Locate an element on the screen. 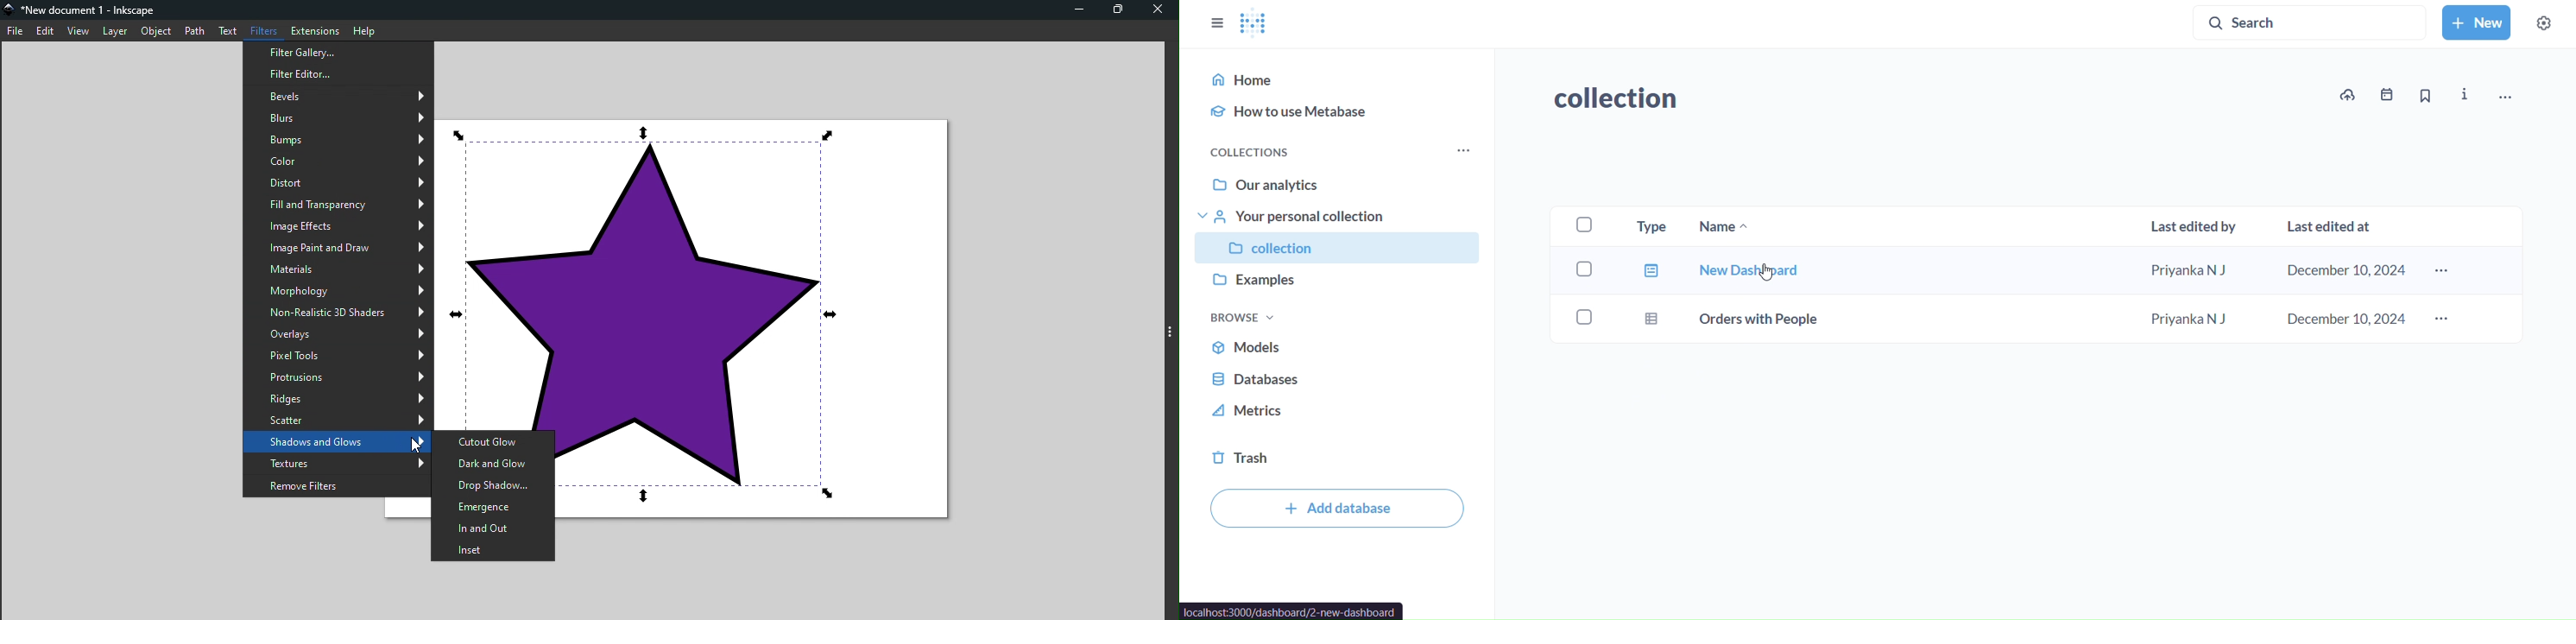  Remove filters is located at coordinates (335, 486).